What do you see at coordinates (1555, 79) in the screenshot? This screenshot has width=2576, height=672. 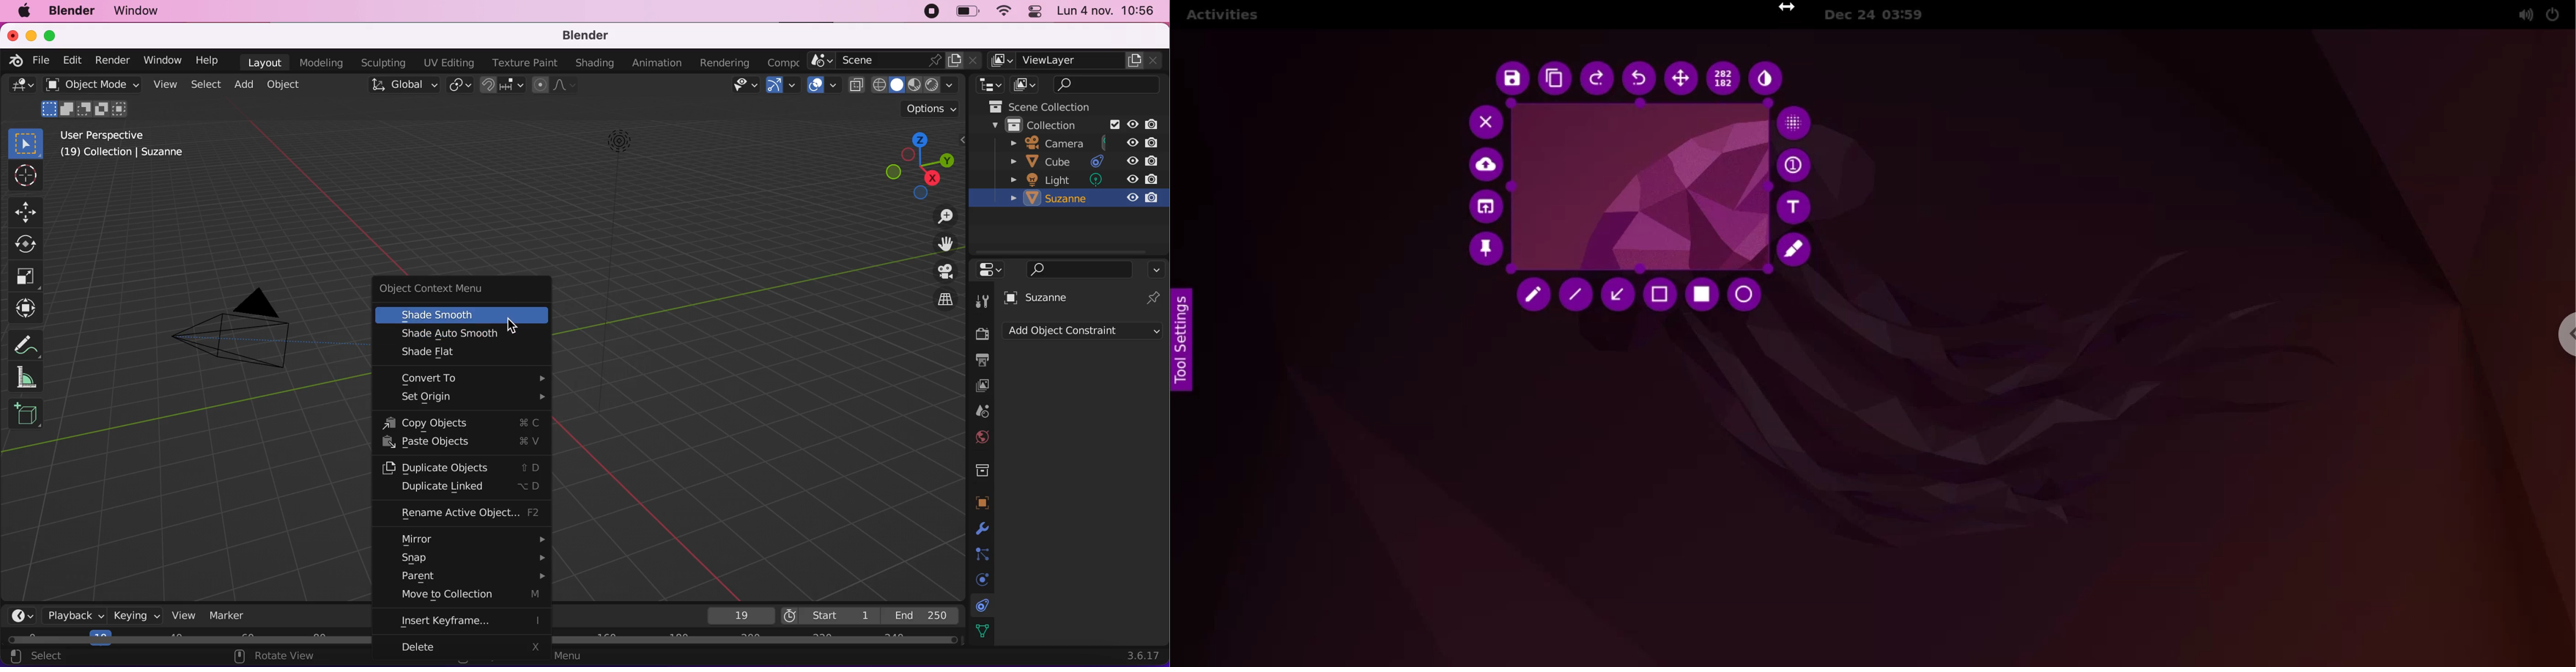 I see `copy to clipboard input element` at bounding box center [1555, 79].